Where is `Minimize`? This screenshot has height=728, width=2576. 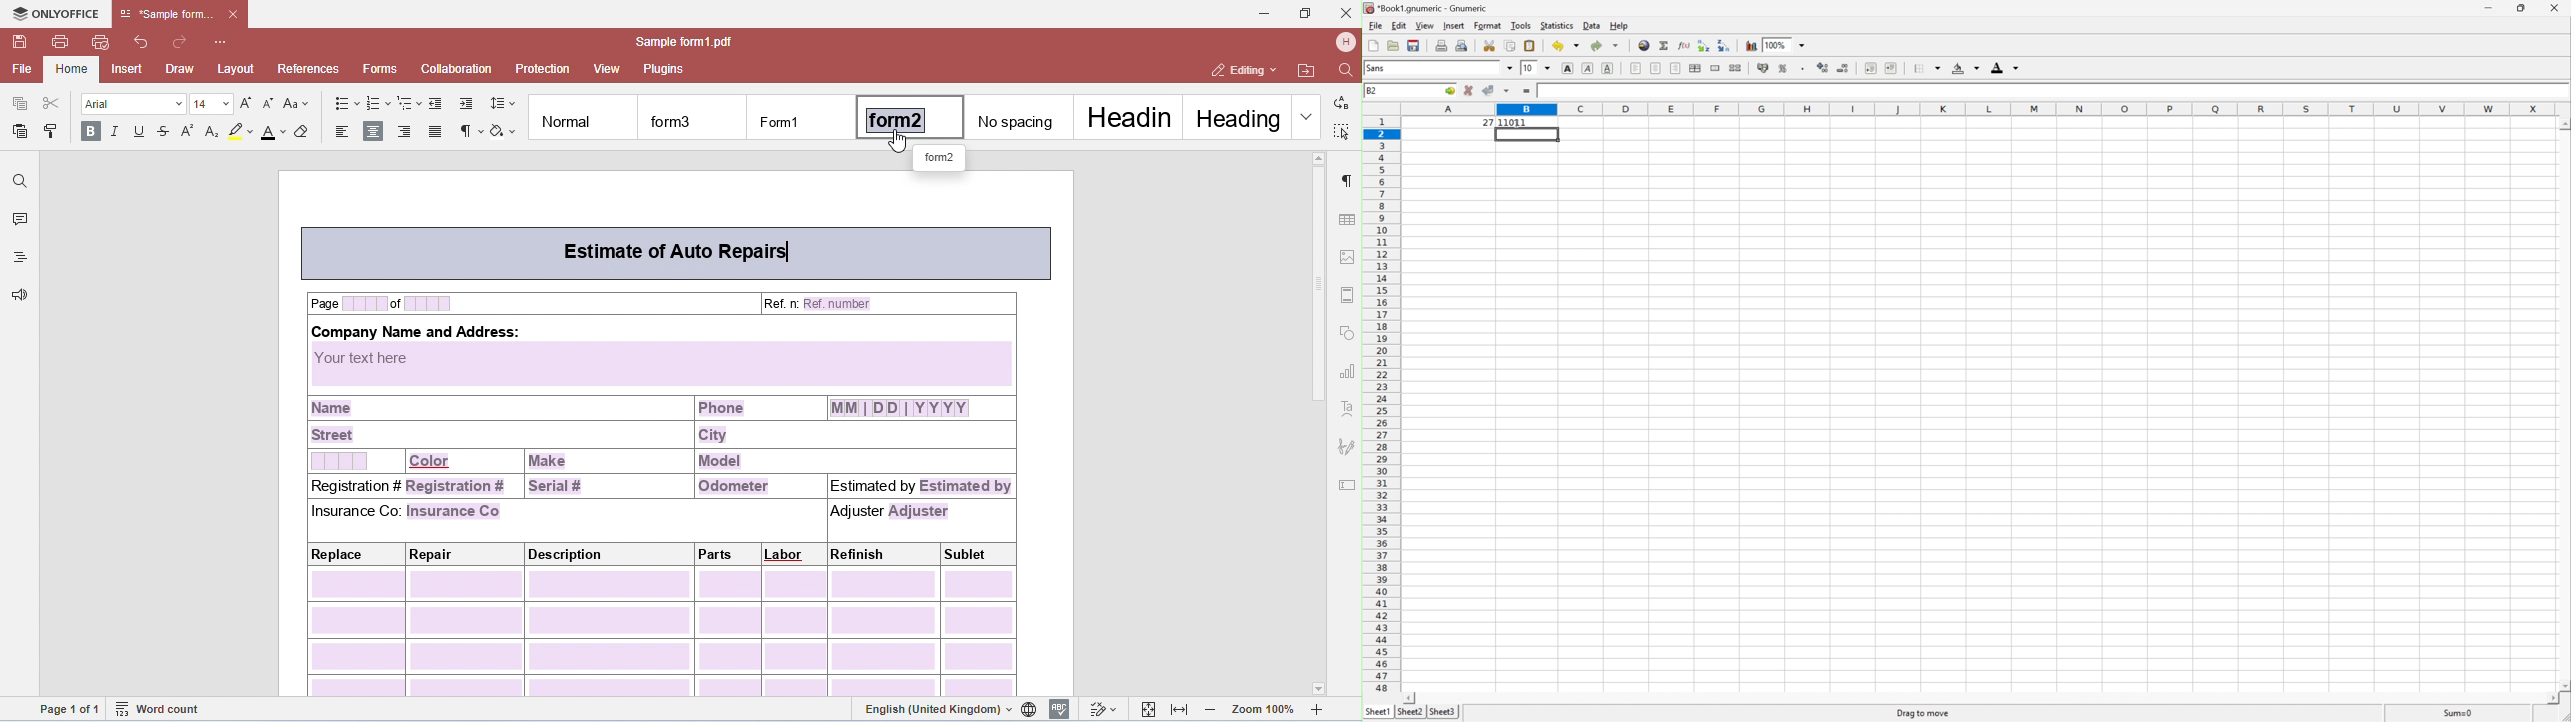
Minimize is located at coordinates (2489, 8).